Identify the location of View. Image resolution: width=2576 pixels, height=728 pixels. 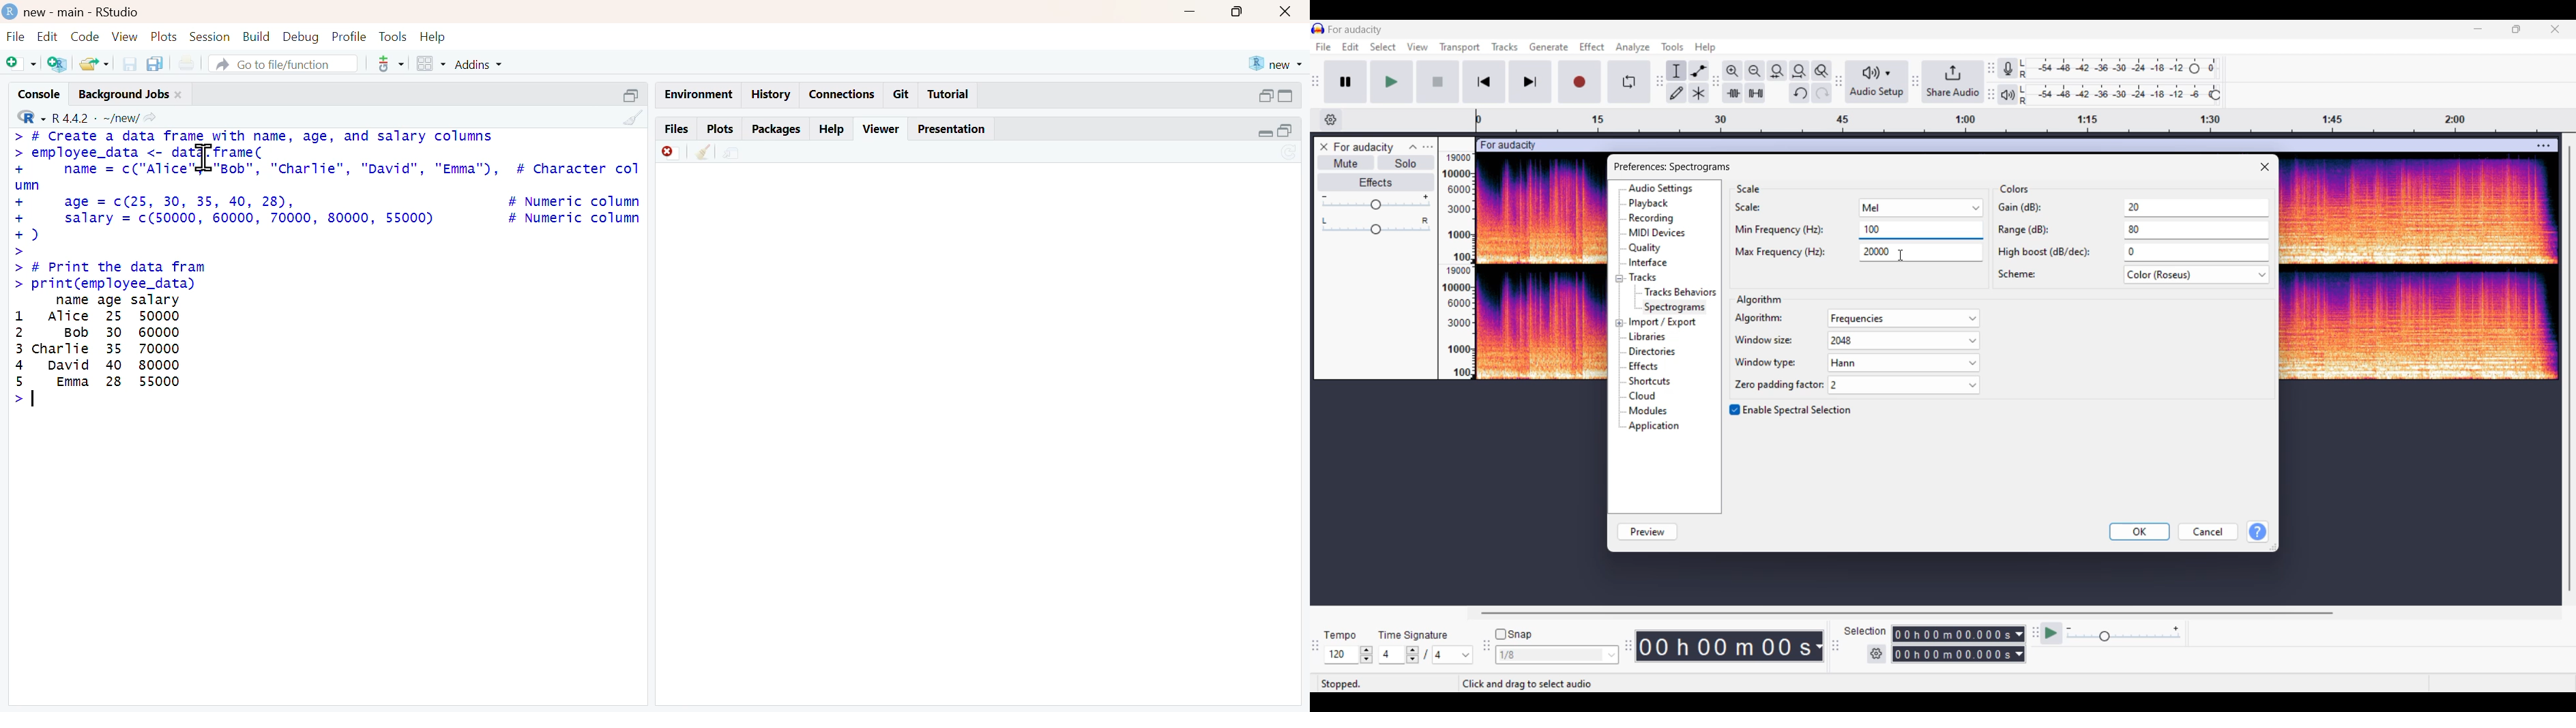
(121, 37).